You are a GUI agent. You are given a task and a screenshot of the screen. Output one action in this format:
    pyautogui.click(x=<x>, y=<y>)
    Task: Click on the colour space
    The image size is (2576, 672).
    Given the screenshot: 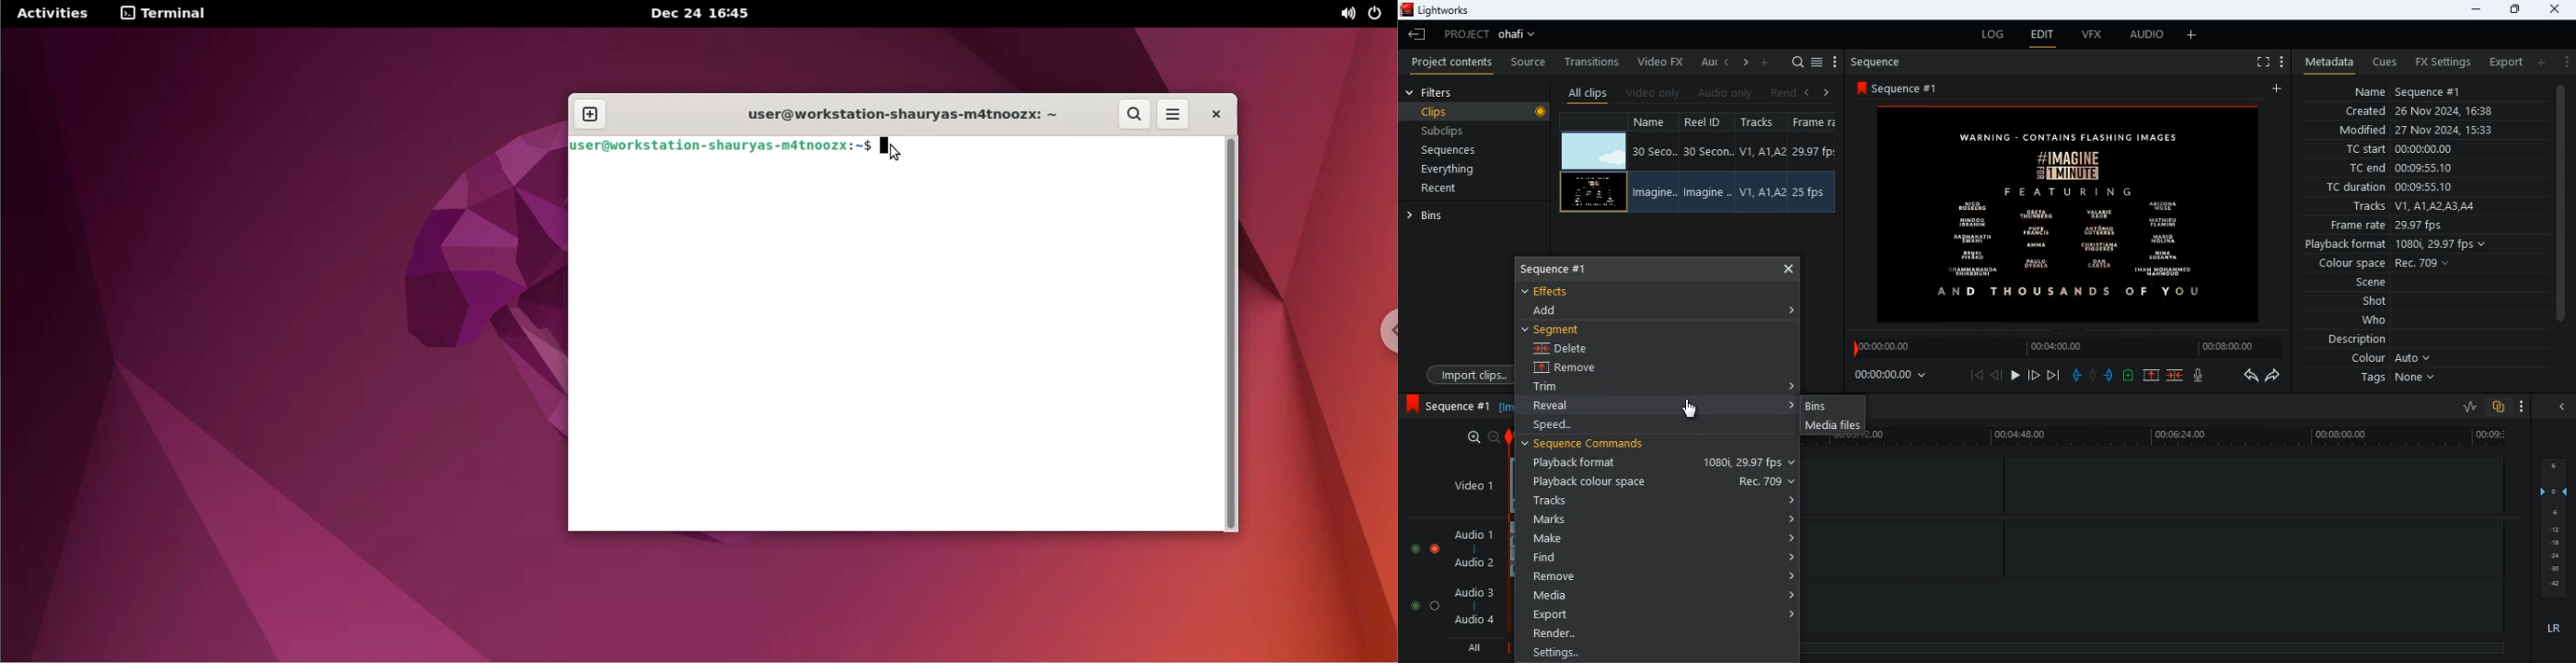 What is the action you would take?
    pyautogui.click(x=2390, y=262)
    